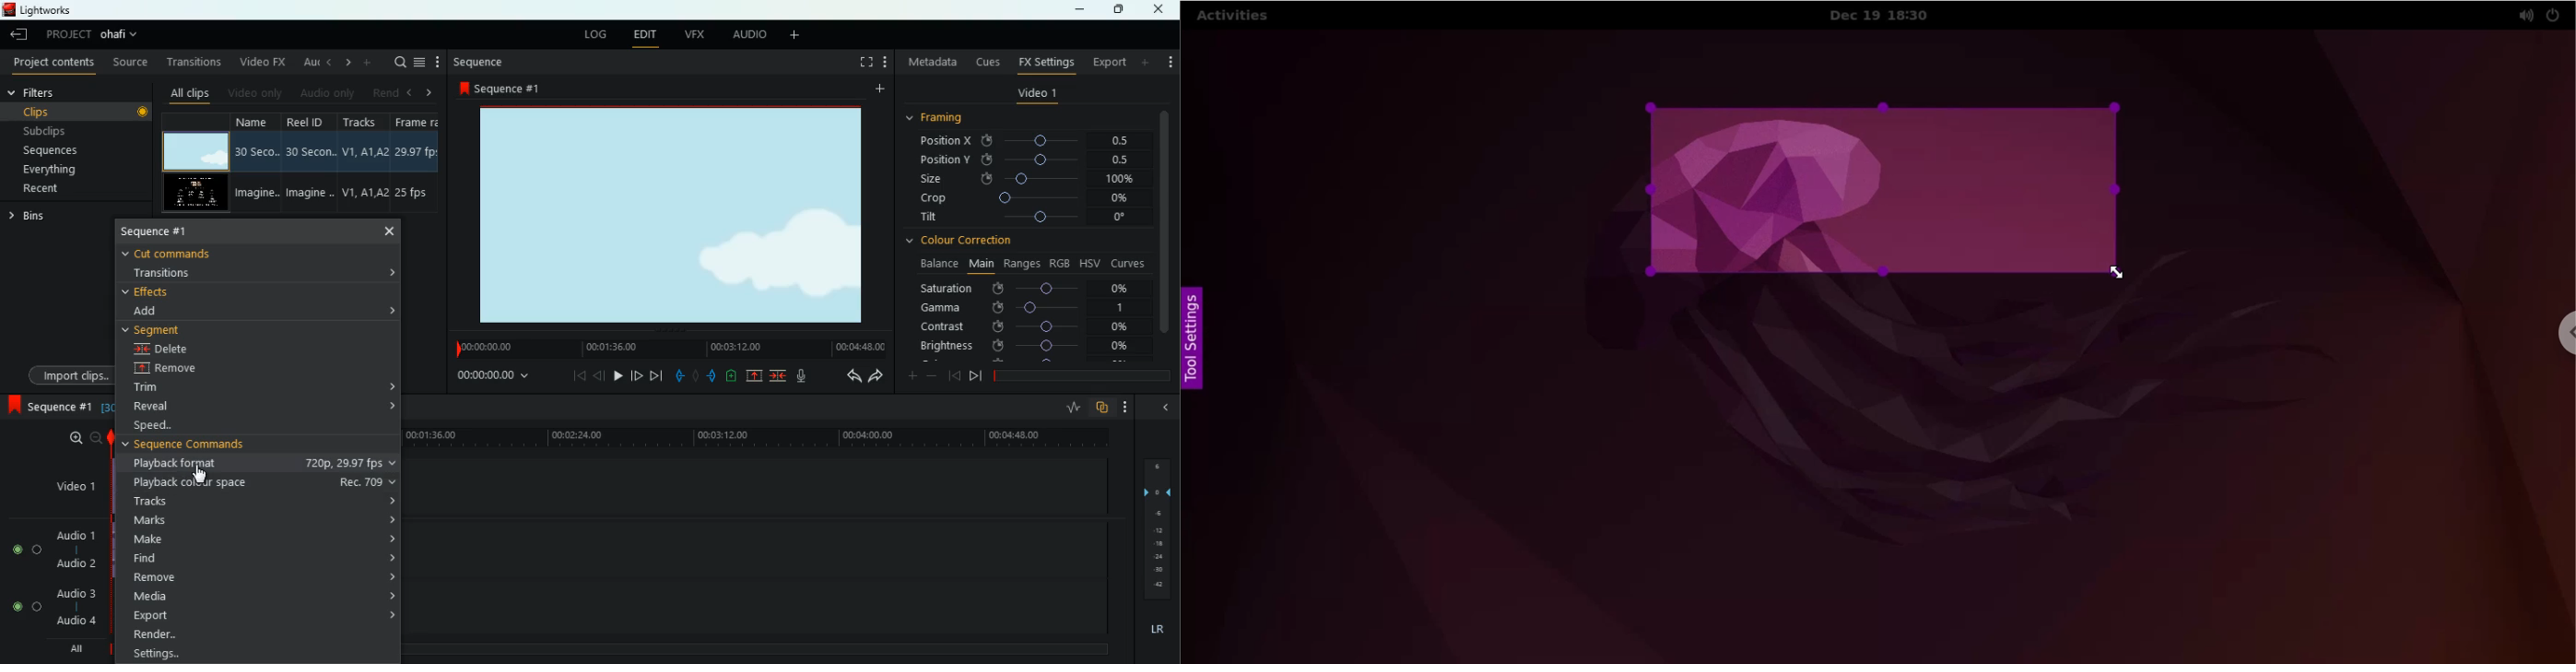  Describe the element at coordinates (1079, 375) in the screenshot. I see `timeline` at that location.